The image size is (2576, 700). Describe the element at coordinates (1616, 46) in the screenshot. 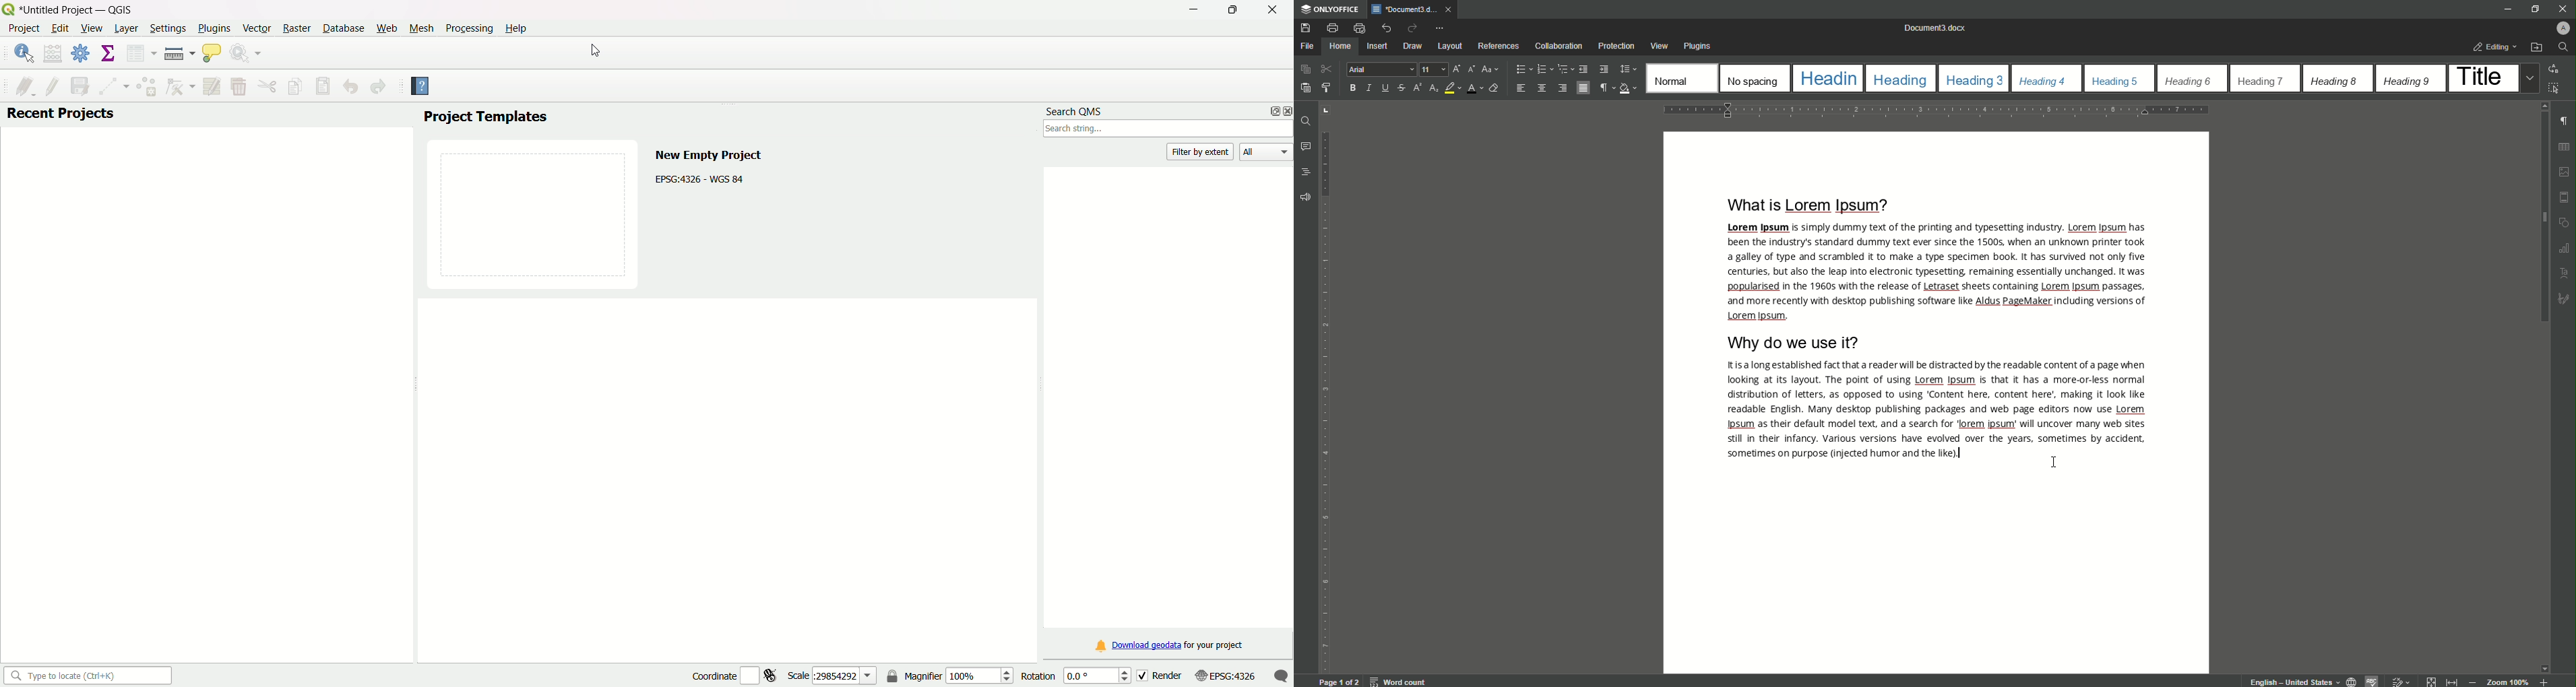

I see `Protection` at that location.